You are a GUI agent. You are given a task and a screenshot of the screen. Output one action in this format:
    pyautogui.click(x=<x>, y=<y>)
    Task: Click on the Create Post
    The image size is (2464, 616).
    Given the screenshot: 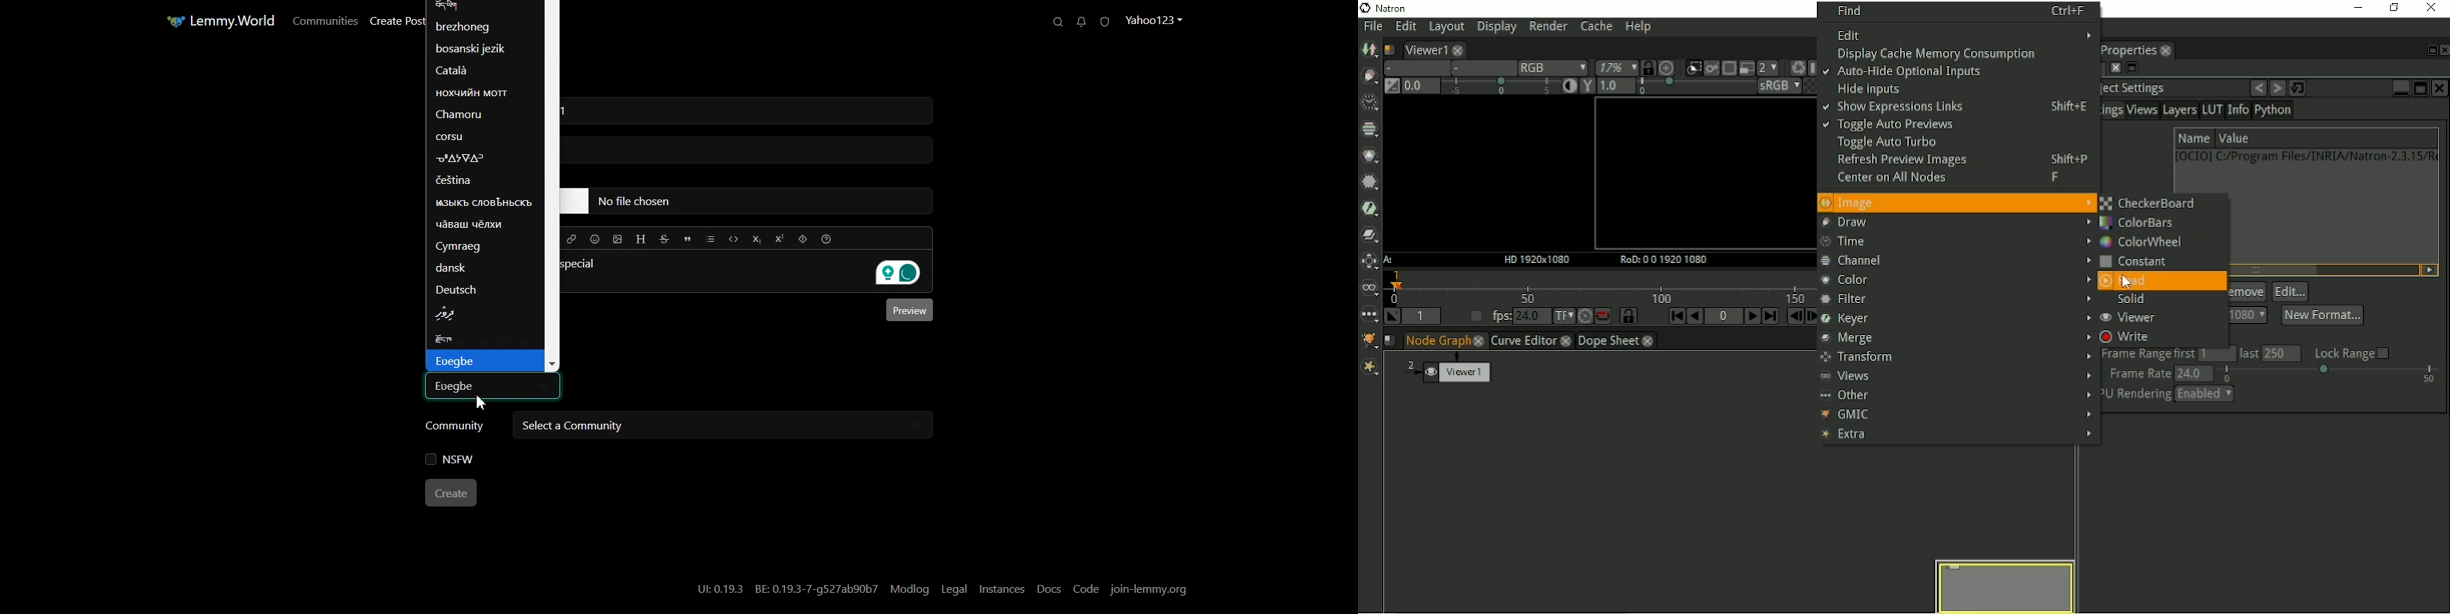 What is the action you would take?
    pyautogui.click(x=397, y=22)
    